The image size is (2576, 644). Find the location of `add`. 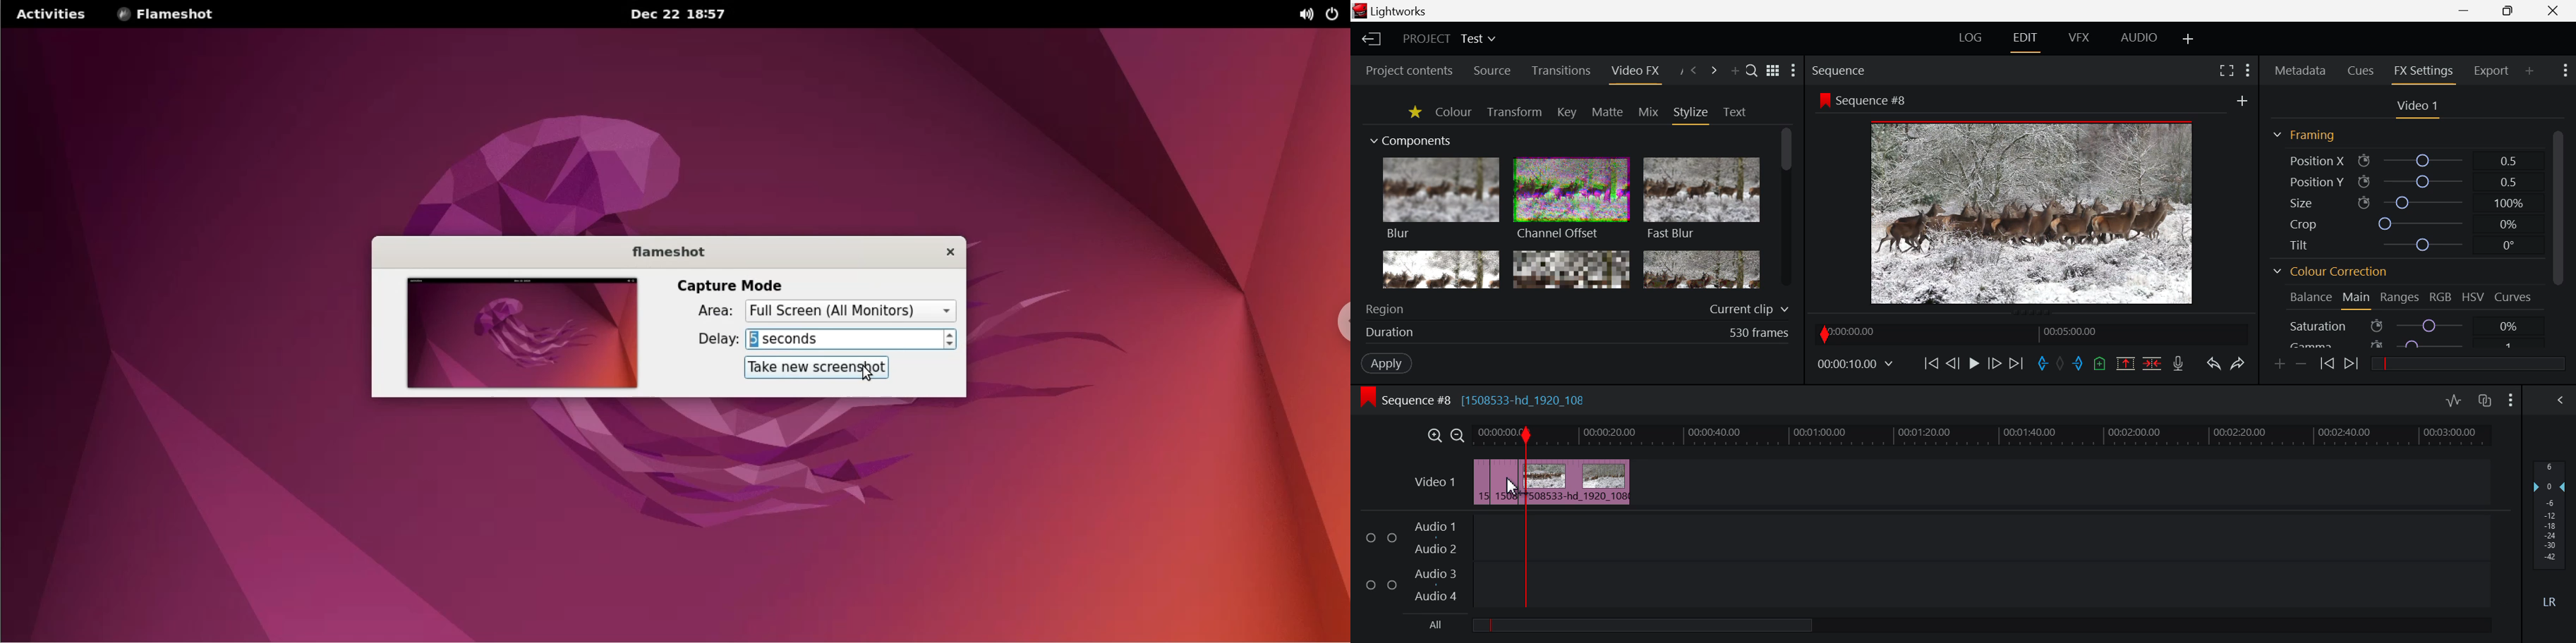

add is located at coordinates (2243, 99).